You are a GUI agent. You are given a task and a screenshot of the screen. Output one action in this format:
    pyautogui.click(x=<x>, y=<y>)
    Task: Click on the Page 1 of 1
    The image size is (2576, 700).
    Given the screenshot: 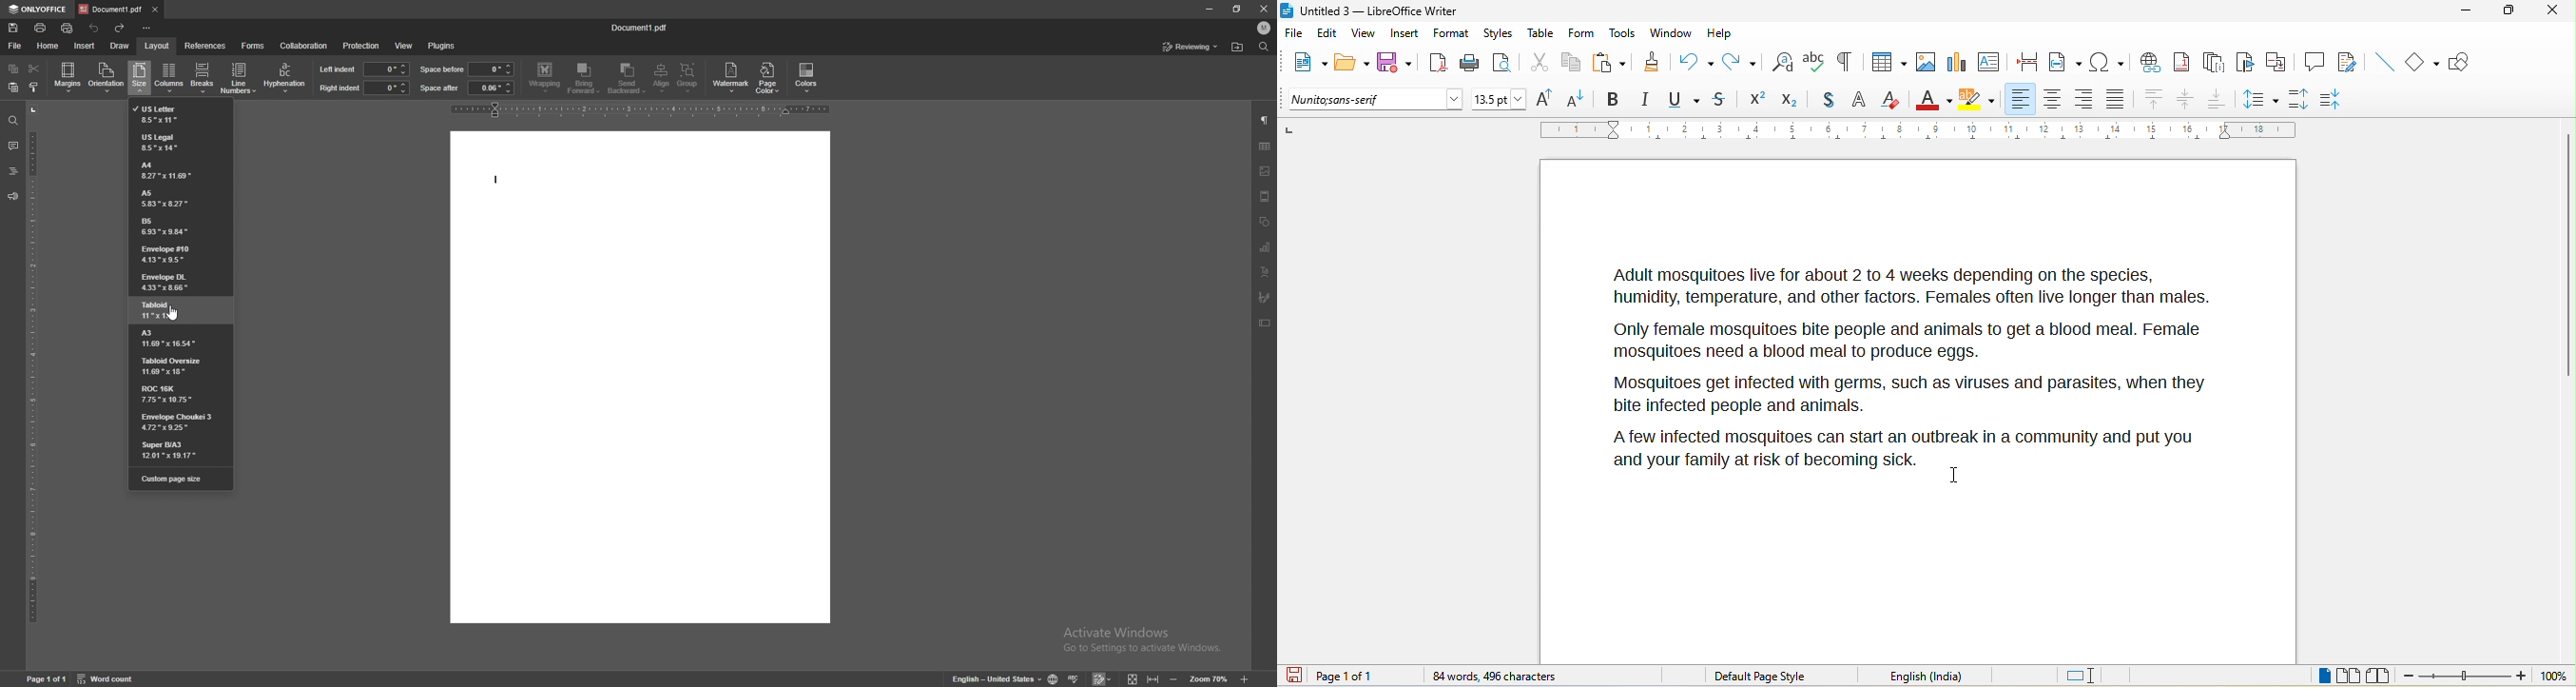 What is the action you would take?
    pyautogui.click(x=43, y=679)
    